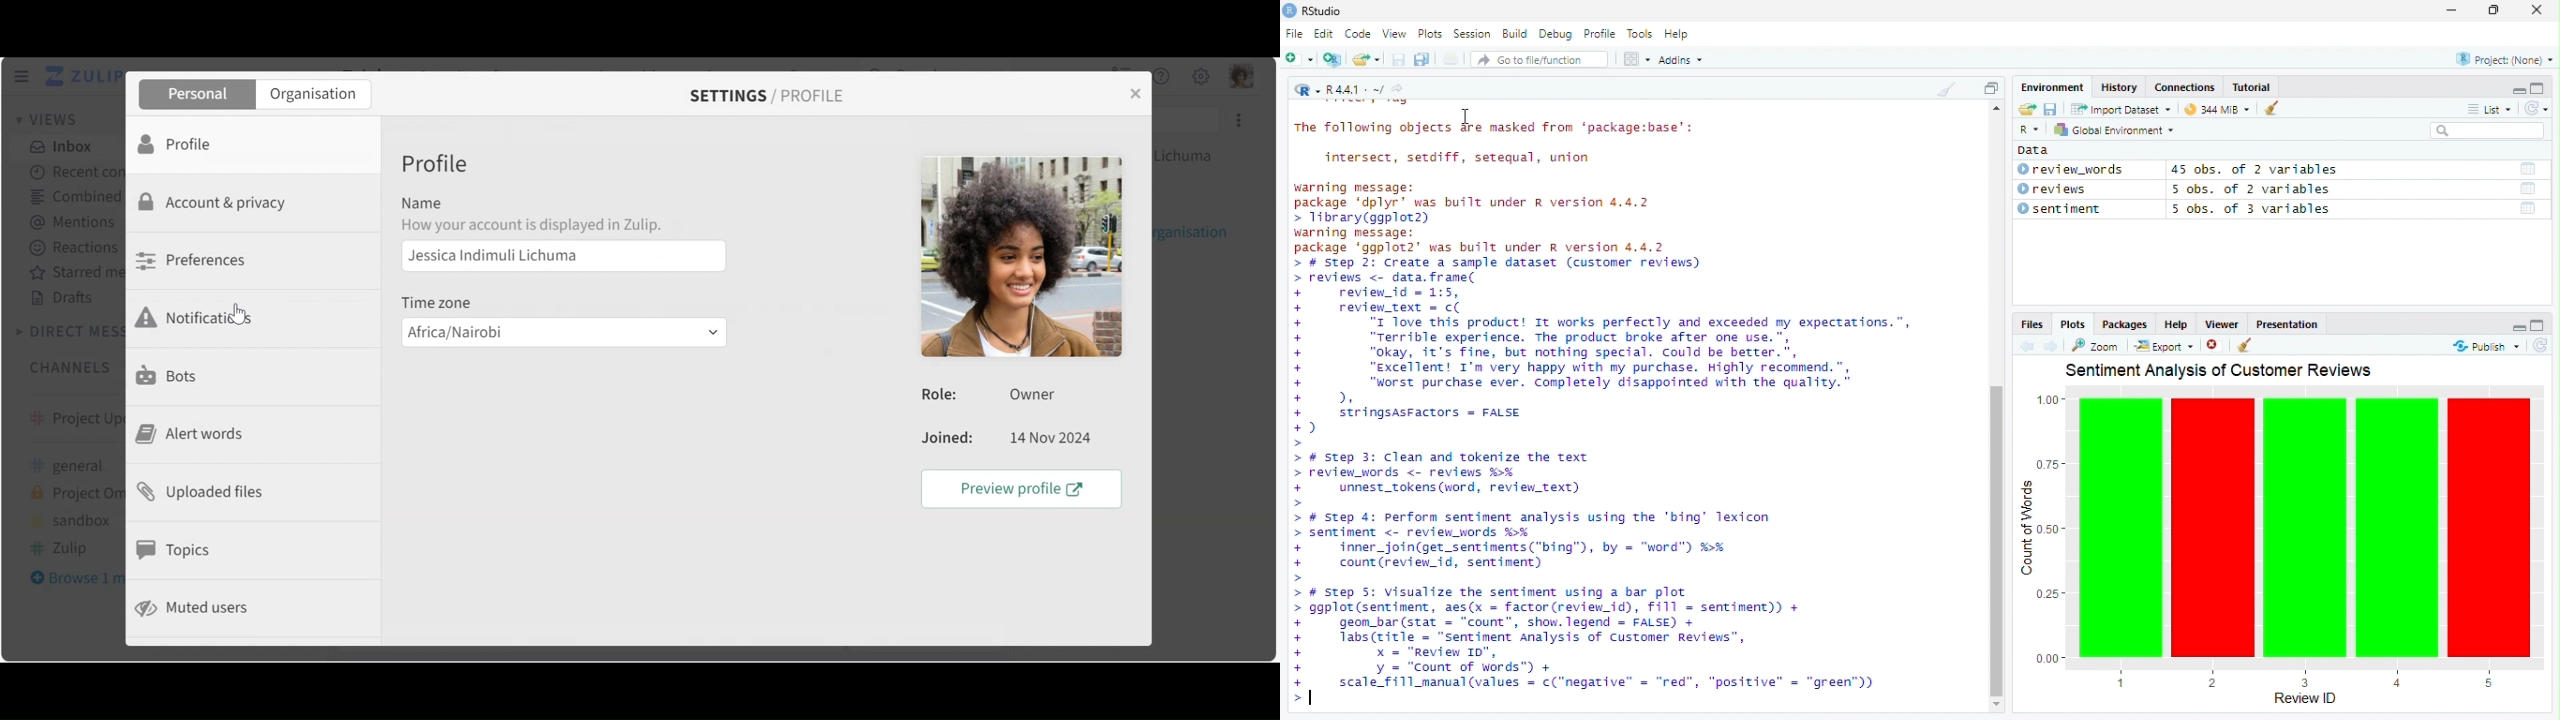  I want to click on Zoom, so click(2094, 345).